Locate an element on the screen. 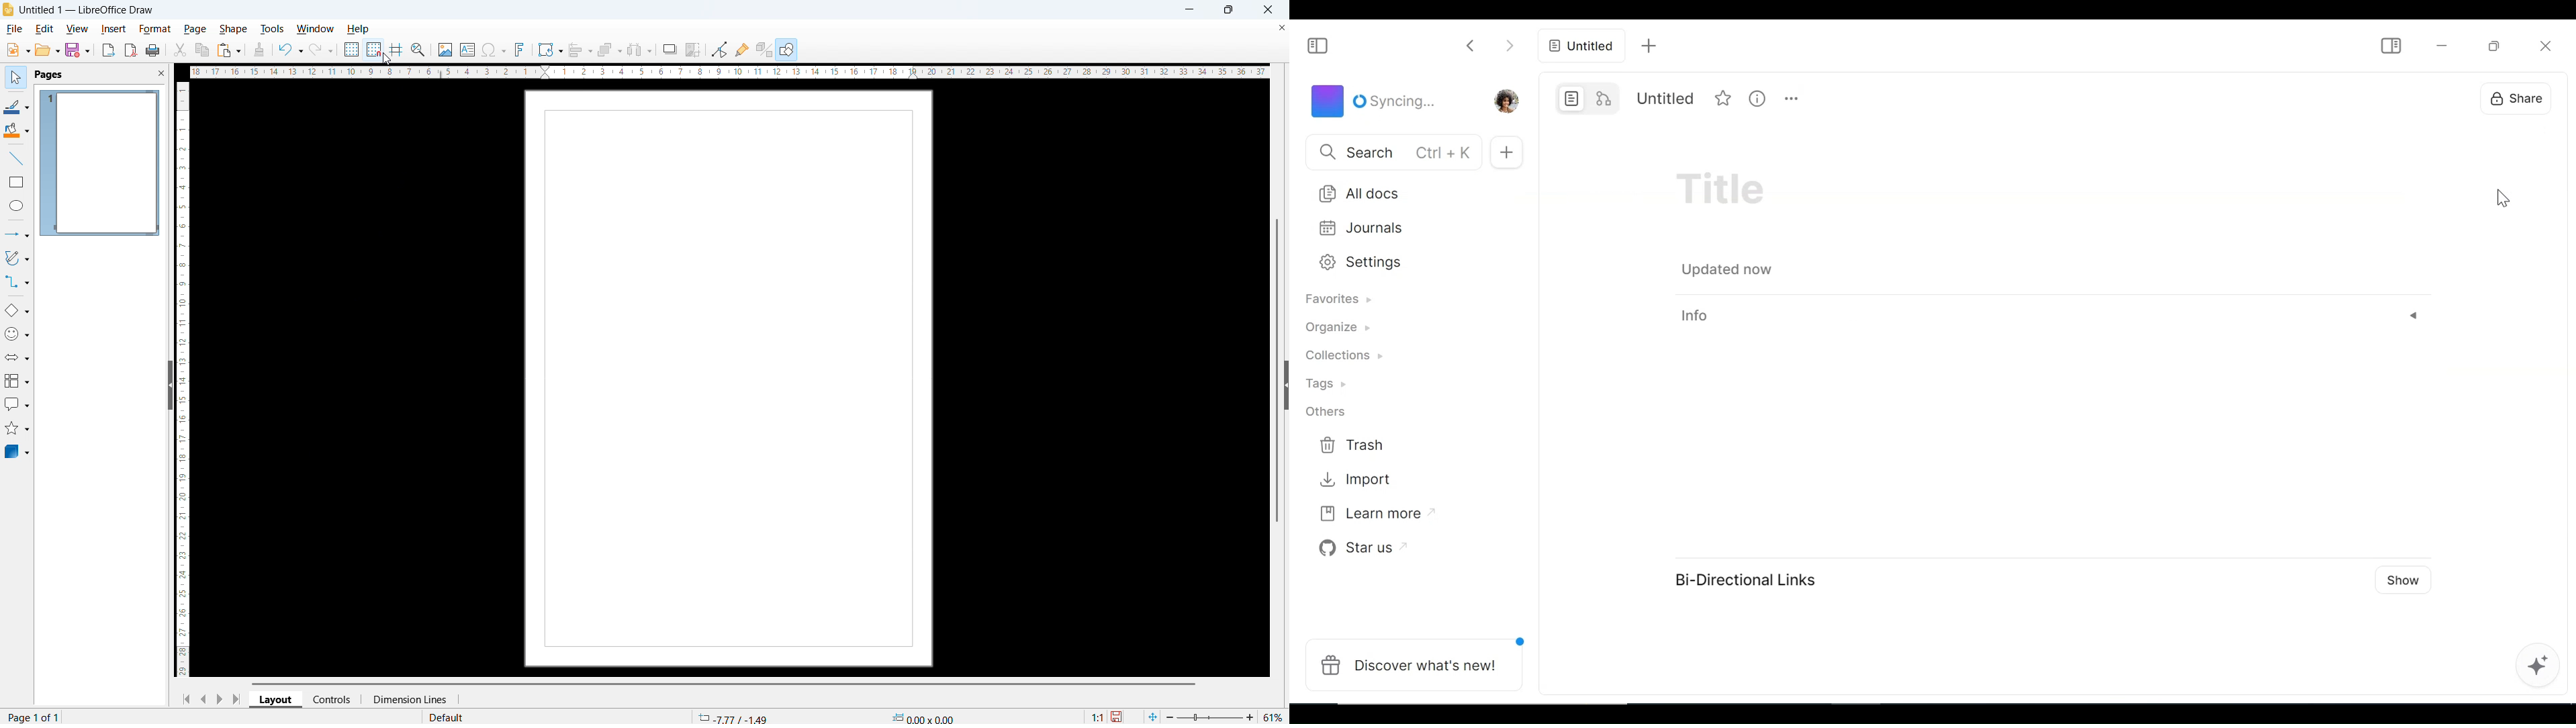  dimensiopn lines is located at coordinates (411, 700).